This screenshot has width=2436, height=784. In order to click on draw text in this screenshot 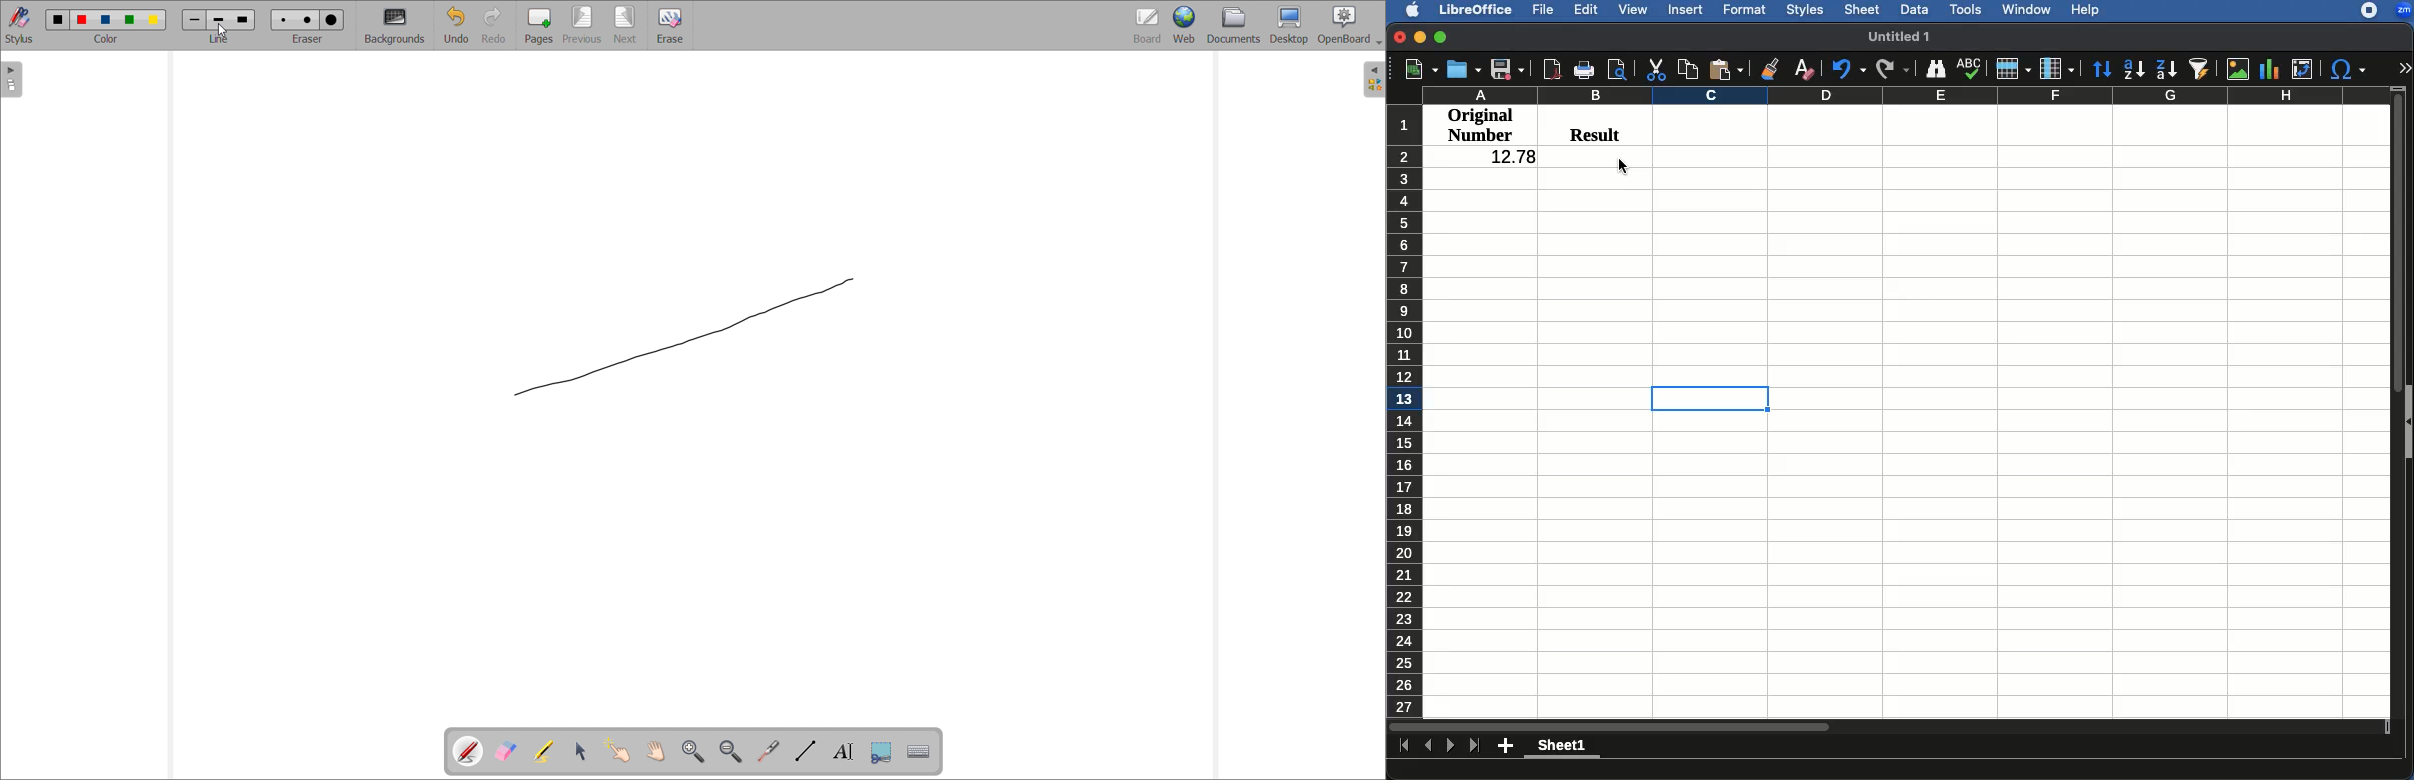, I will do `click(845, 752)`.